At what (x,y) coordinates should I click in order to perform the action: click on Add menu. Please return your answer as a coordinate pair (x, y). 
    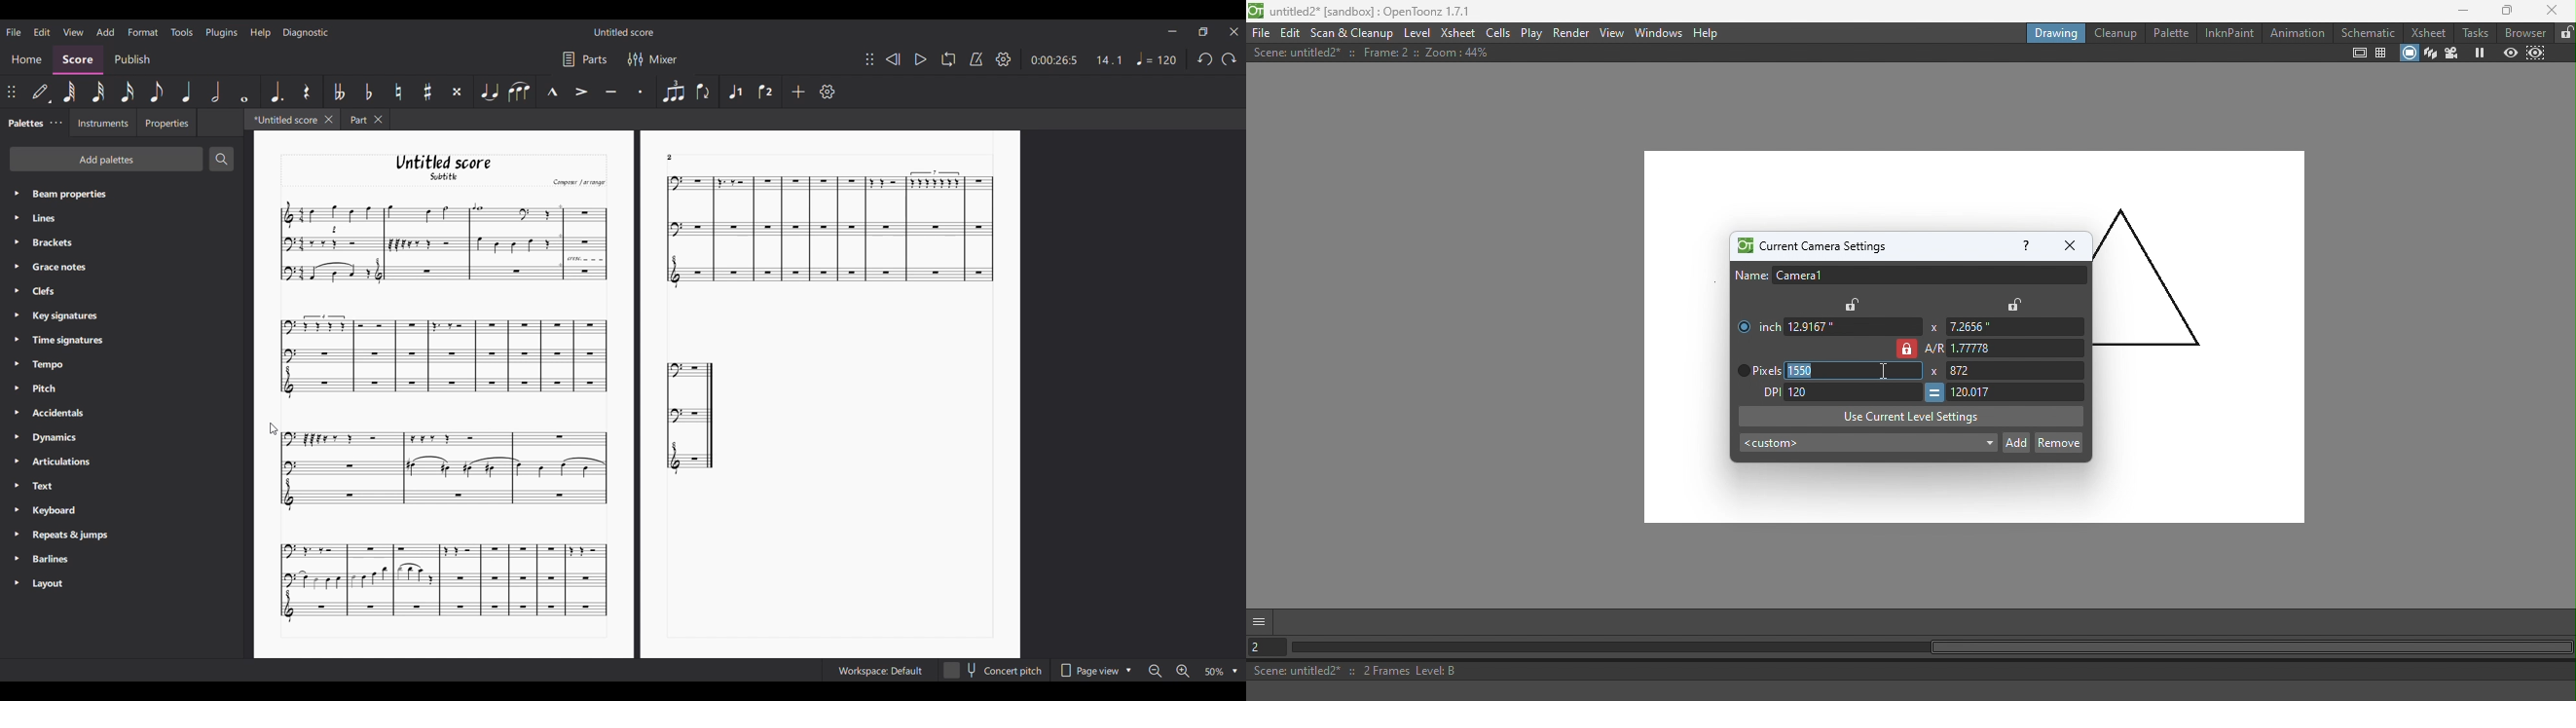
    Looking at the image, I should click on (104, 31).